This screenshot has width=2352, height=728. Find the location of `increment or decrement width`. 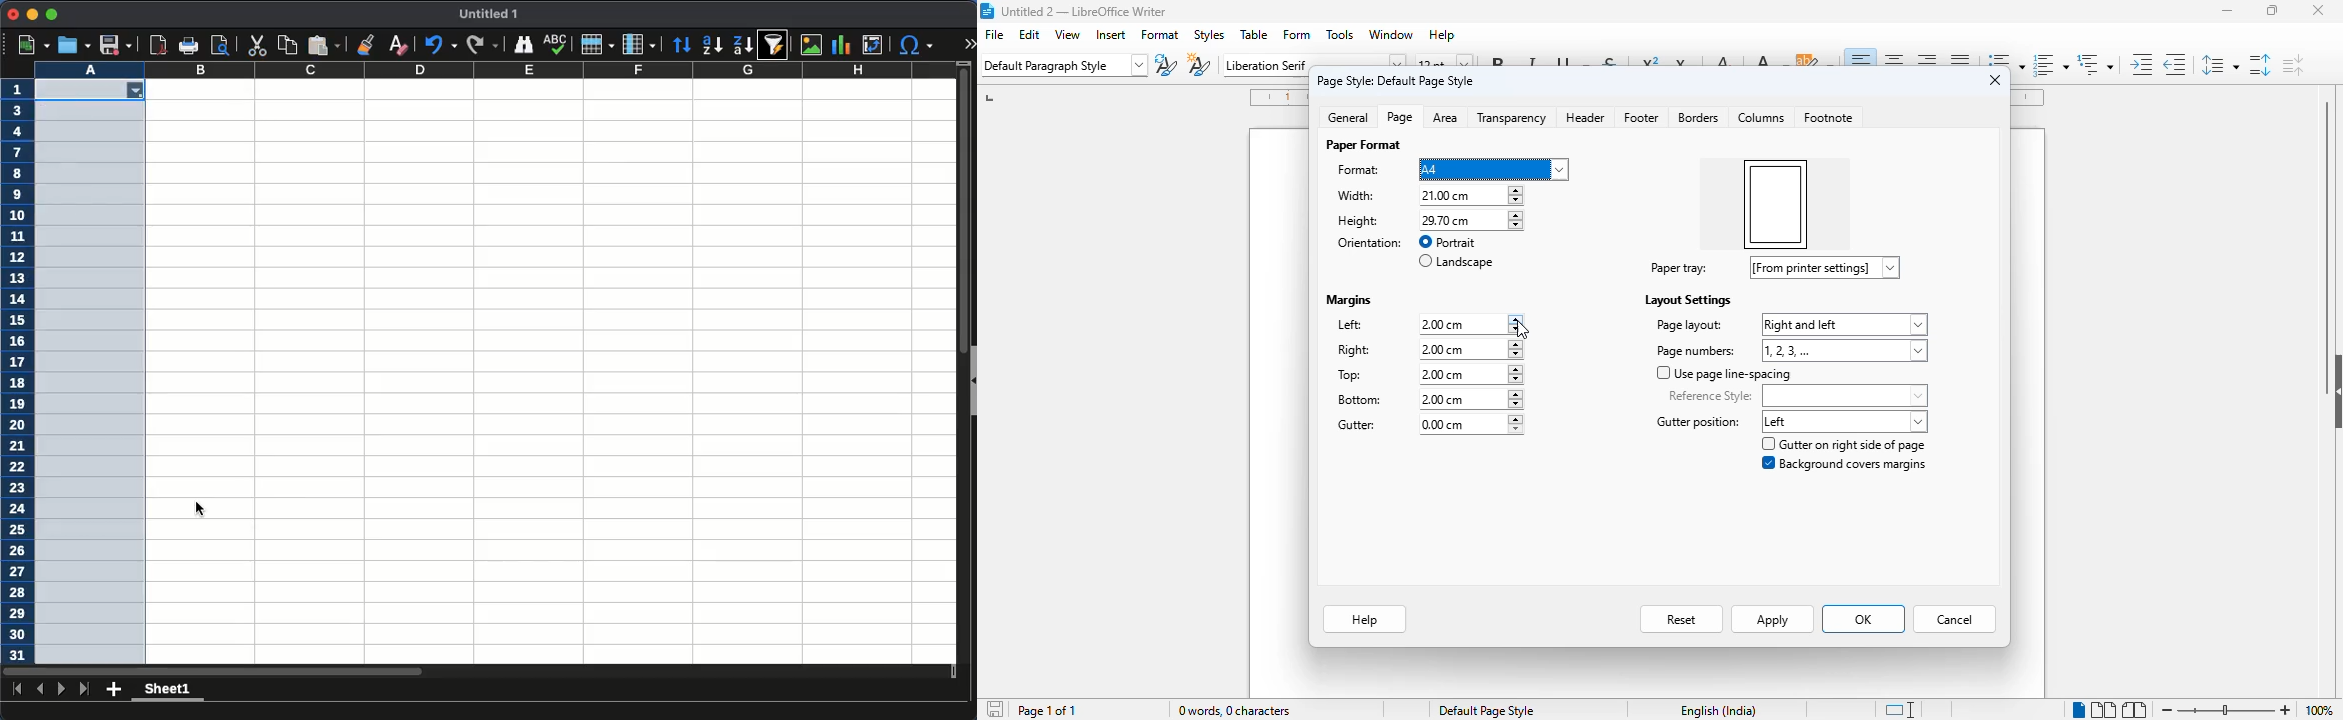

increment or decrement width is located at coordinates (1515, 196).